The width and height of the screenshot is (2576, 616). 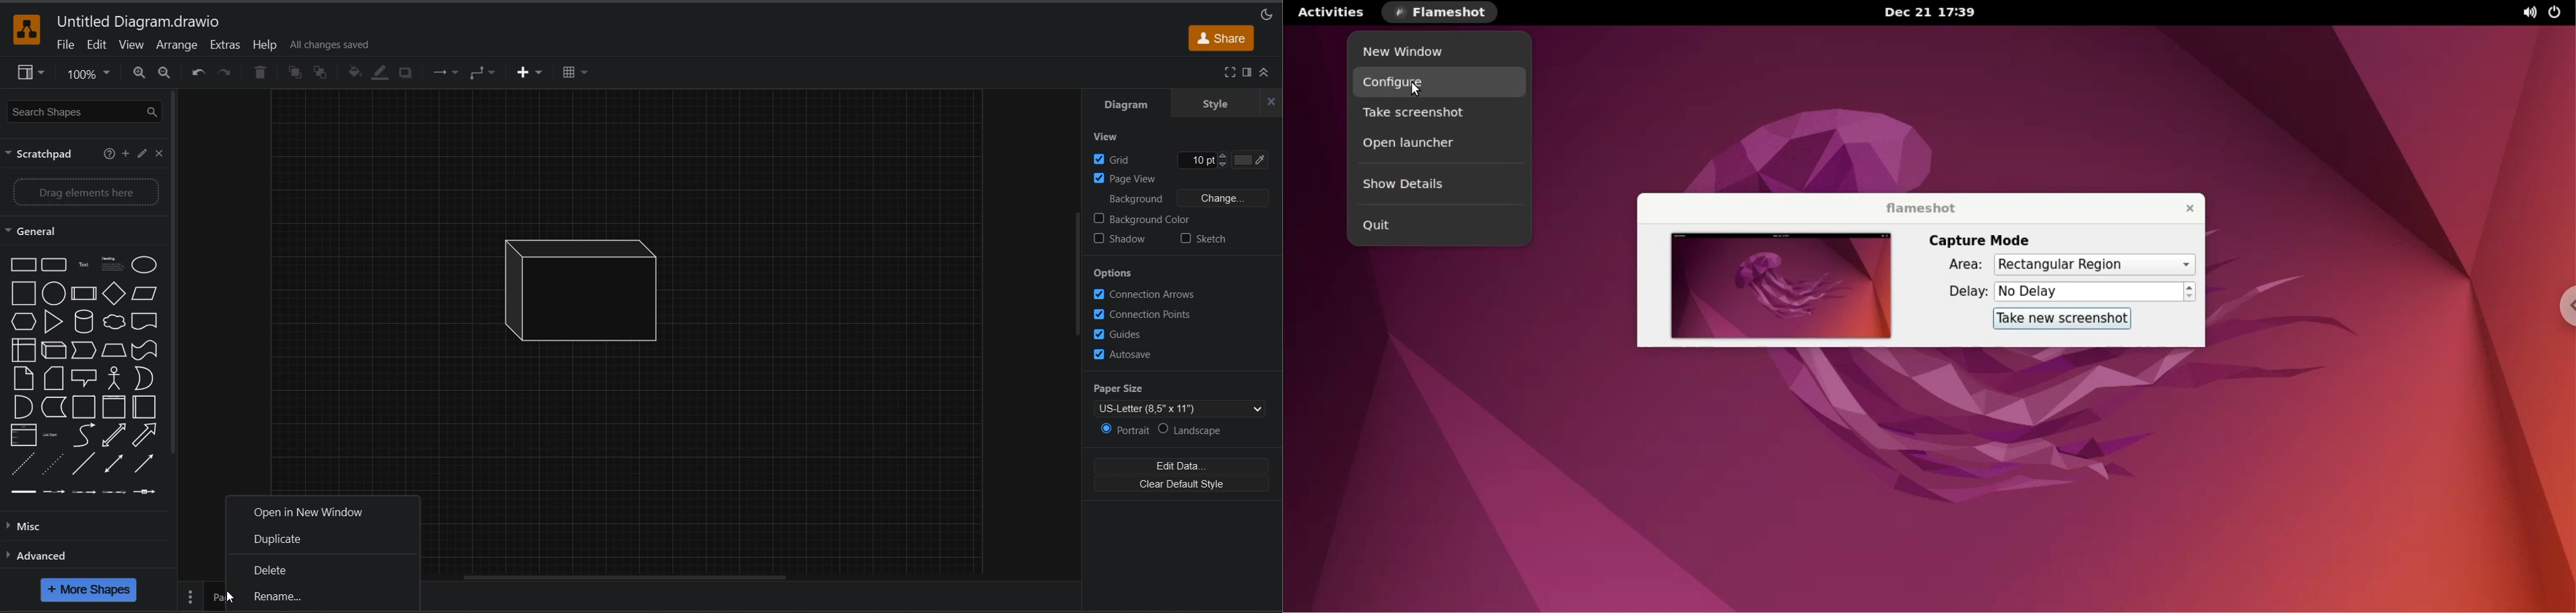 What do you see at coordinates (1186, 158) in the screenshot?
I see `Grid size` at bounding box center [1186, 158].